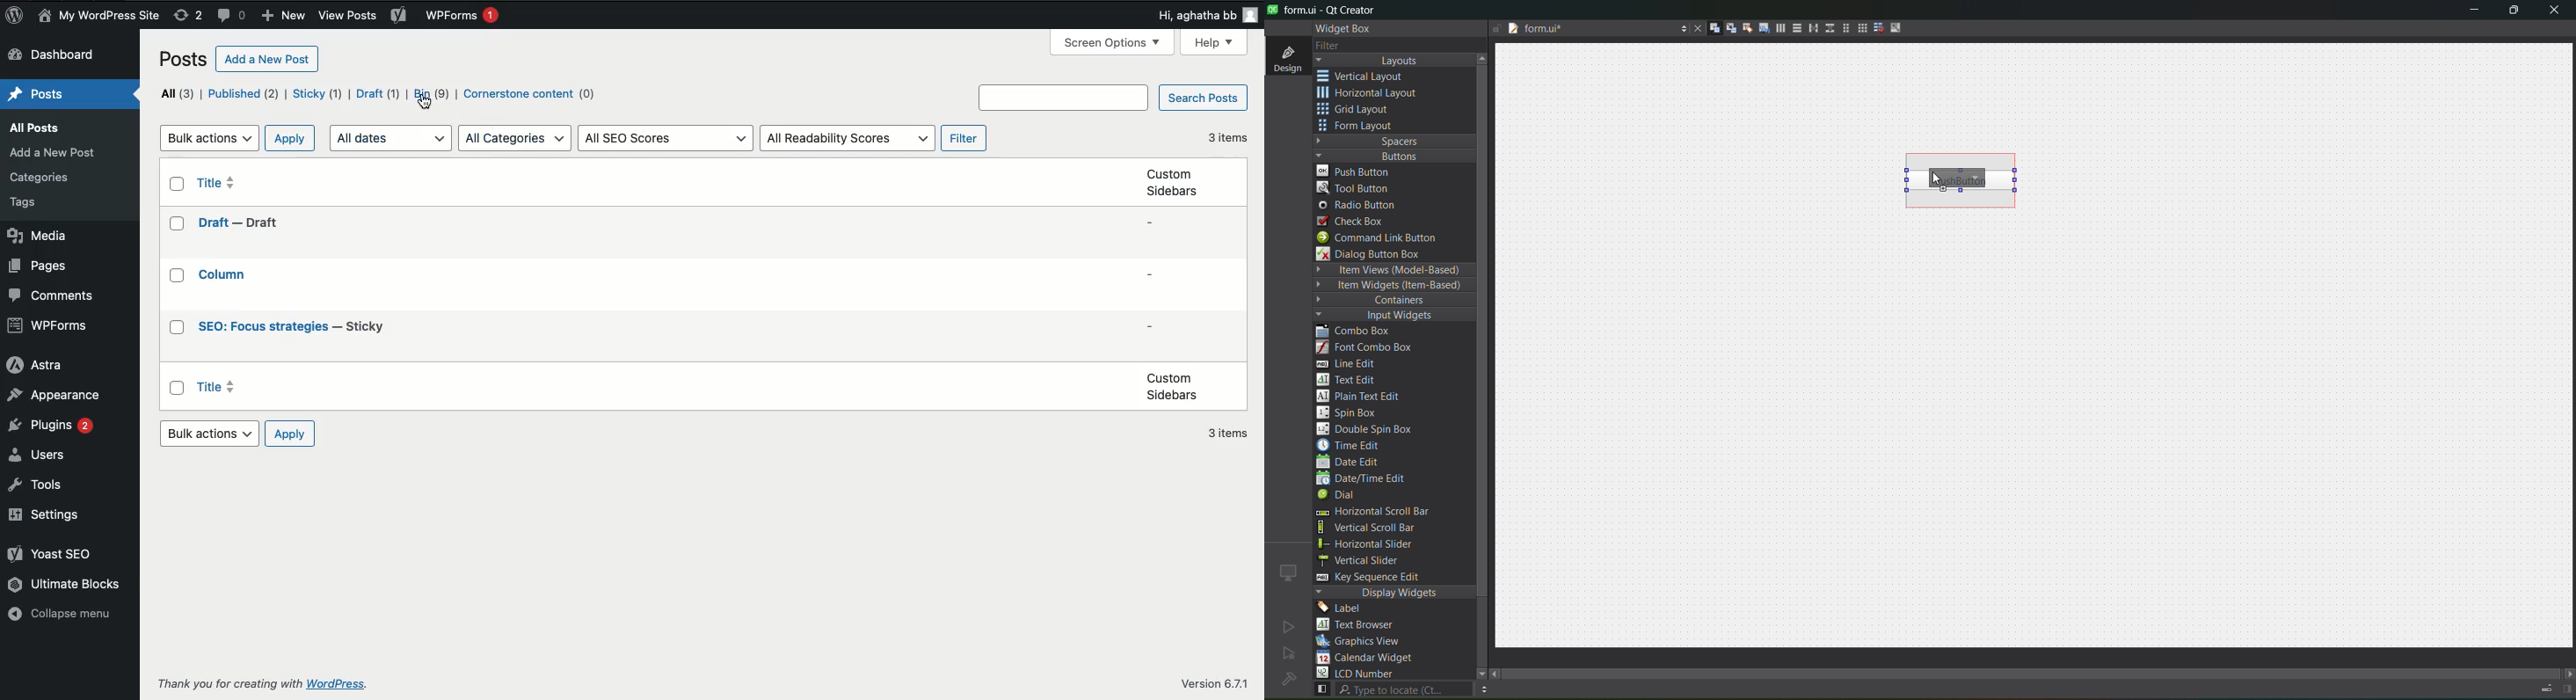 Image resolution: width=2576 pixels, height=700 pixels. What do you see at coordinates (35, 485) in the screenshot?
I see `Tools` at bounding box center [35, 485].